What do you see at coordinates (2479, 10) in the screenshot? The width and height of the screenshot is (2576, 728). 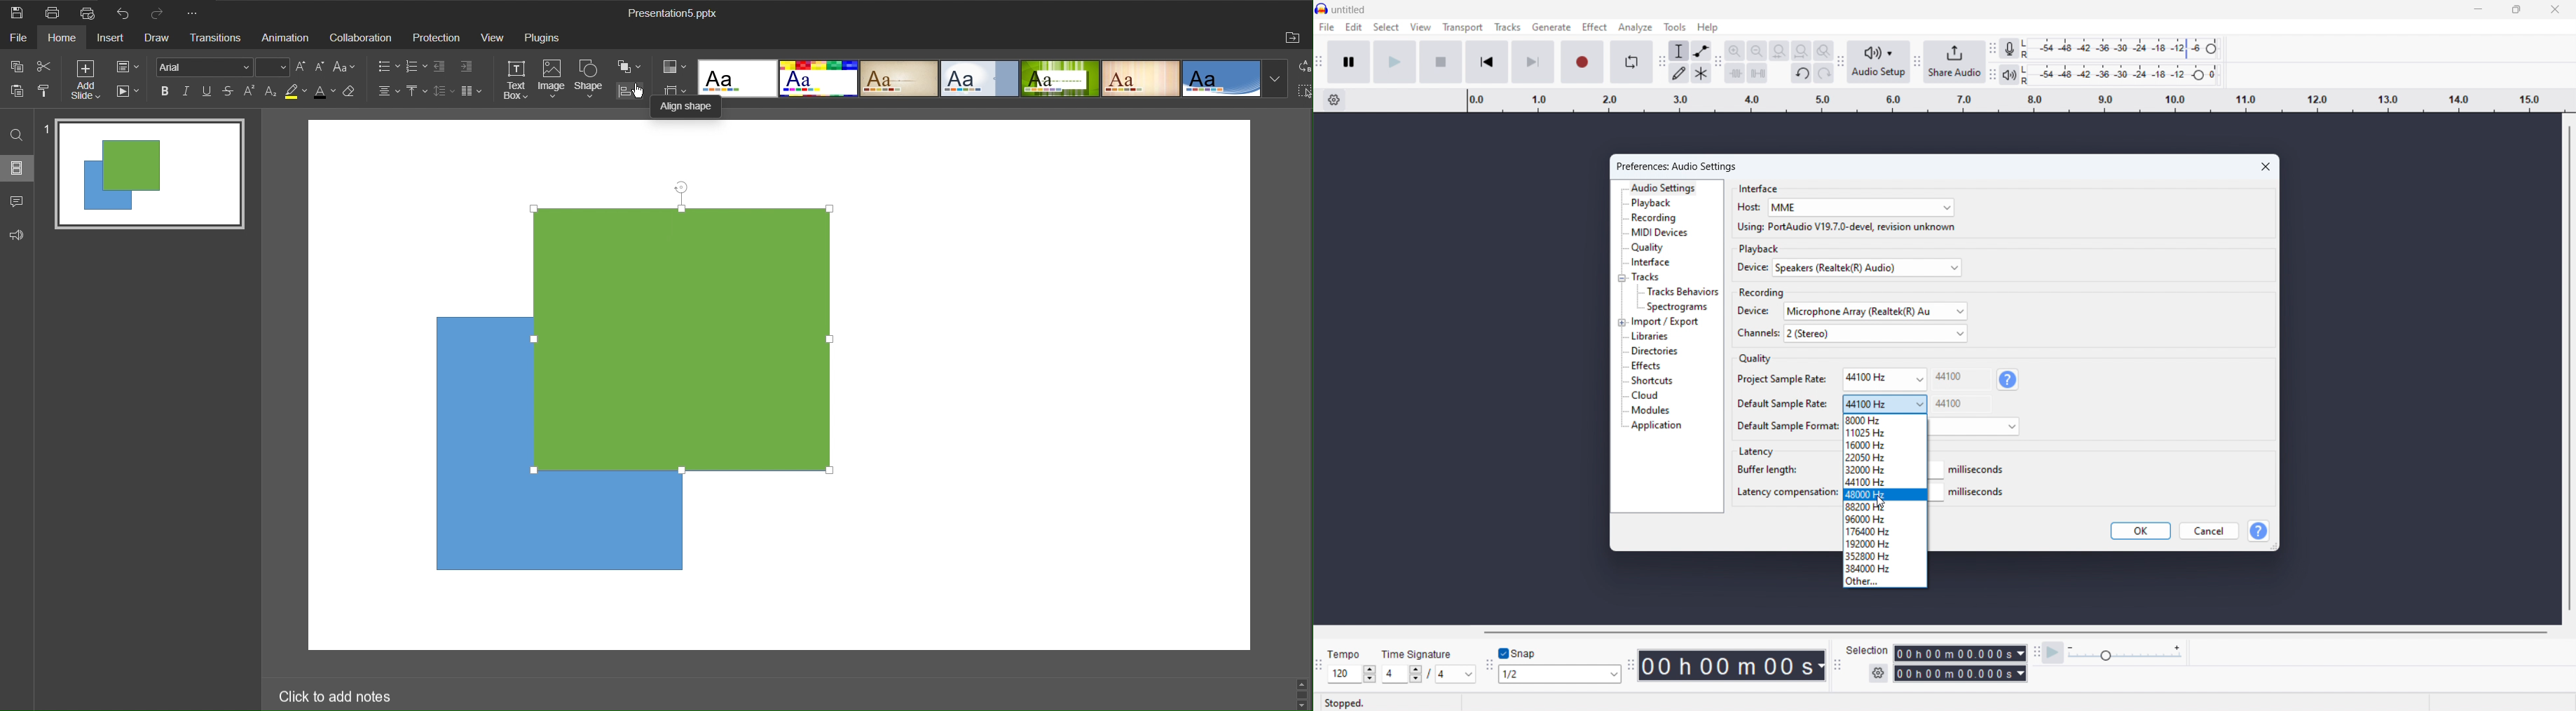 I see `minimize` at bounding box center [2479, 10].